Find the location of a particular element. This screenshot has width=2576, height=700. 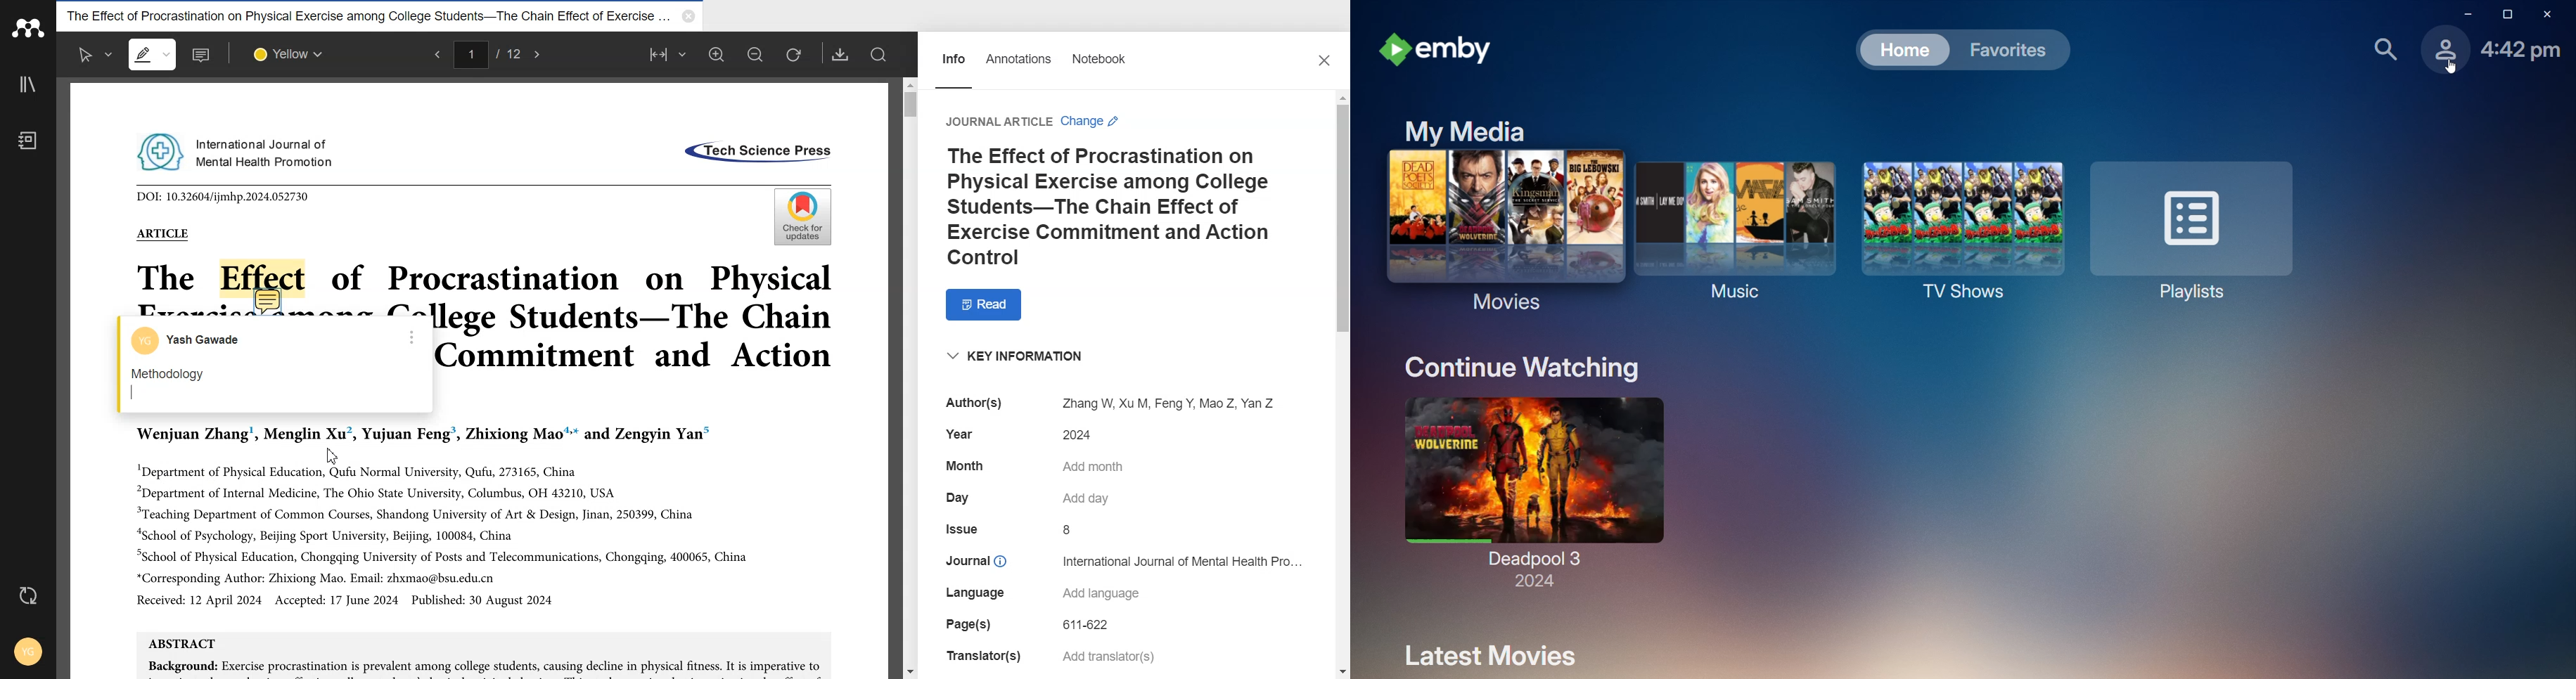

Page(s) 611-622 is located at coordinates (1033, 625).